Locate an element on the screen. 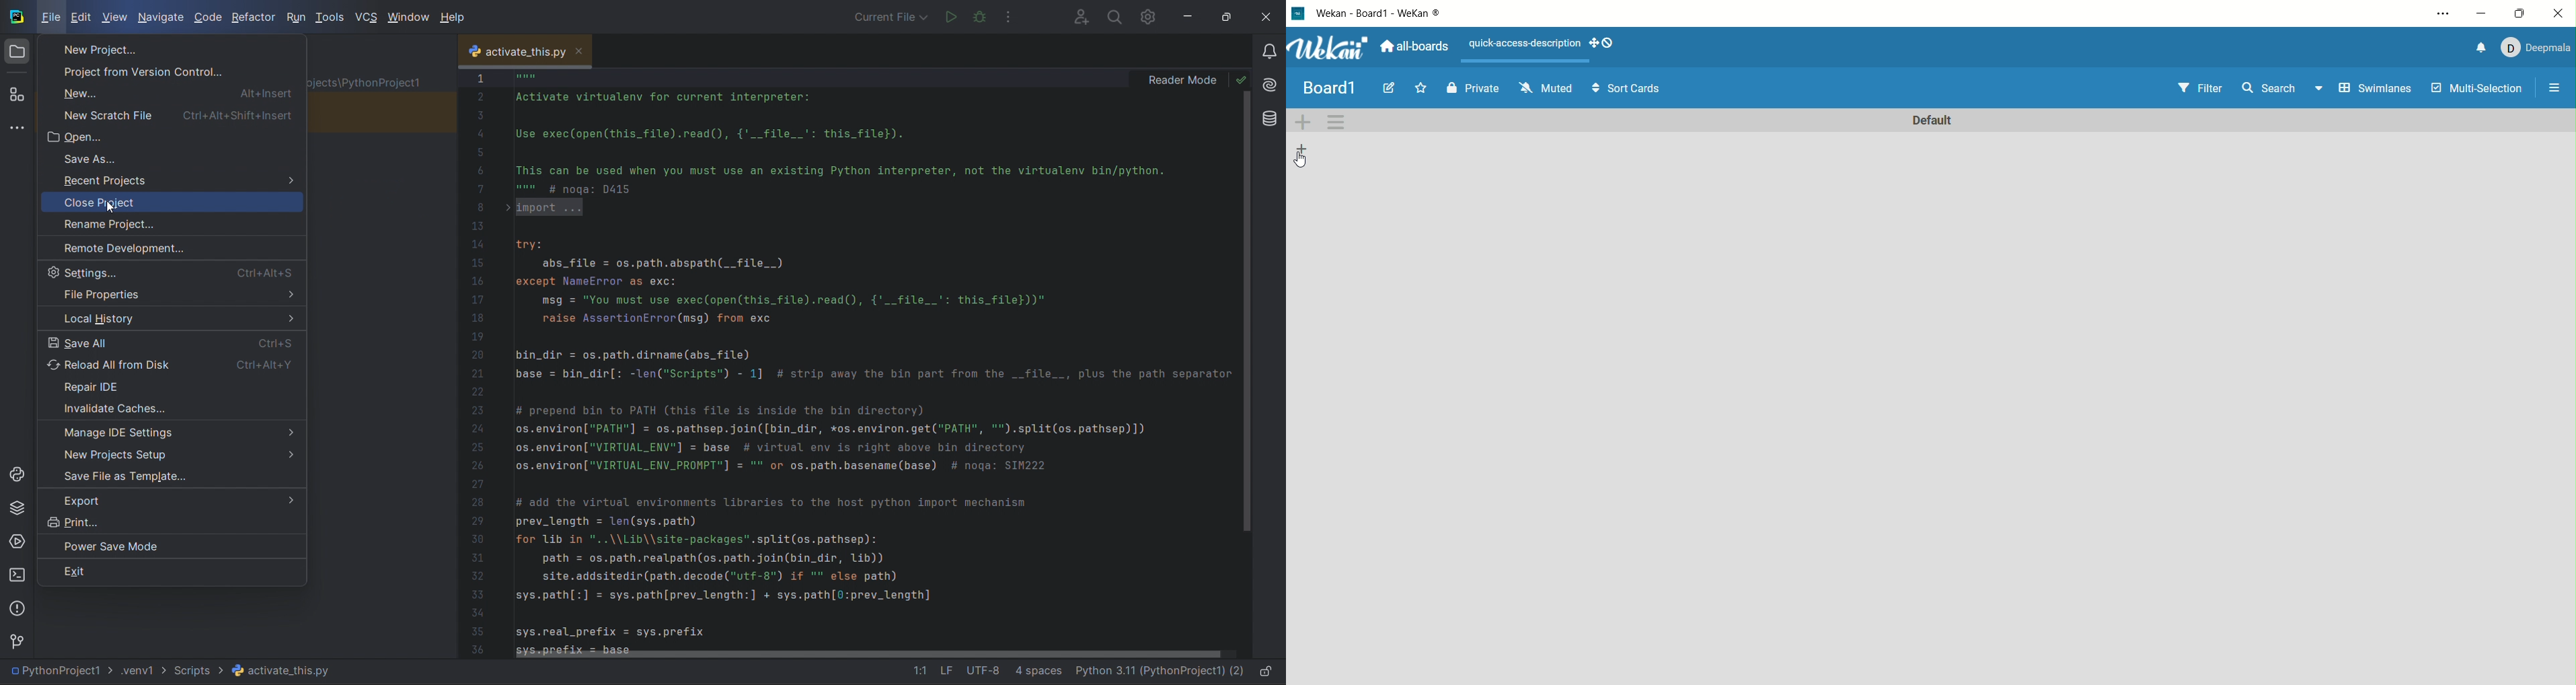 The image size is (2576, 700). file properties is located at coordinates (169, 293).